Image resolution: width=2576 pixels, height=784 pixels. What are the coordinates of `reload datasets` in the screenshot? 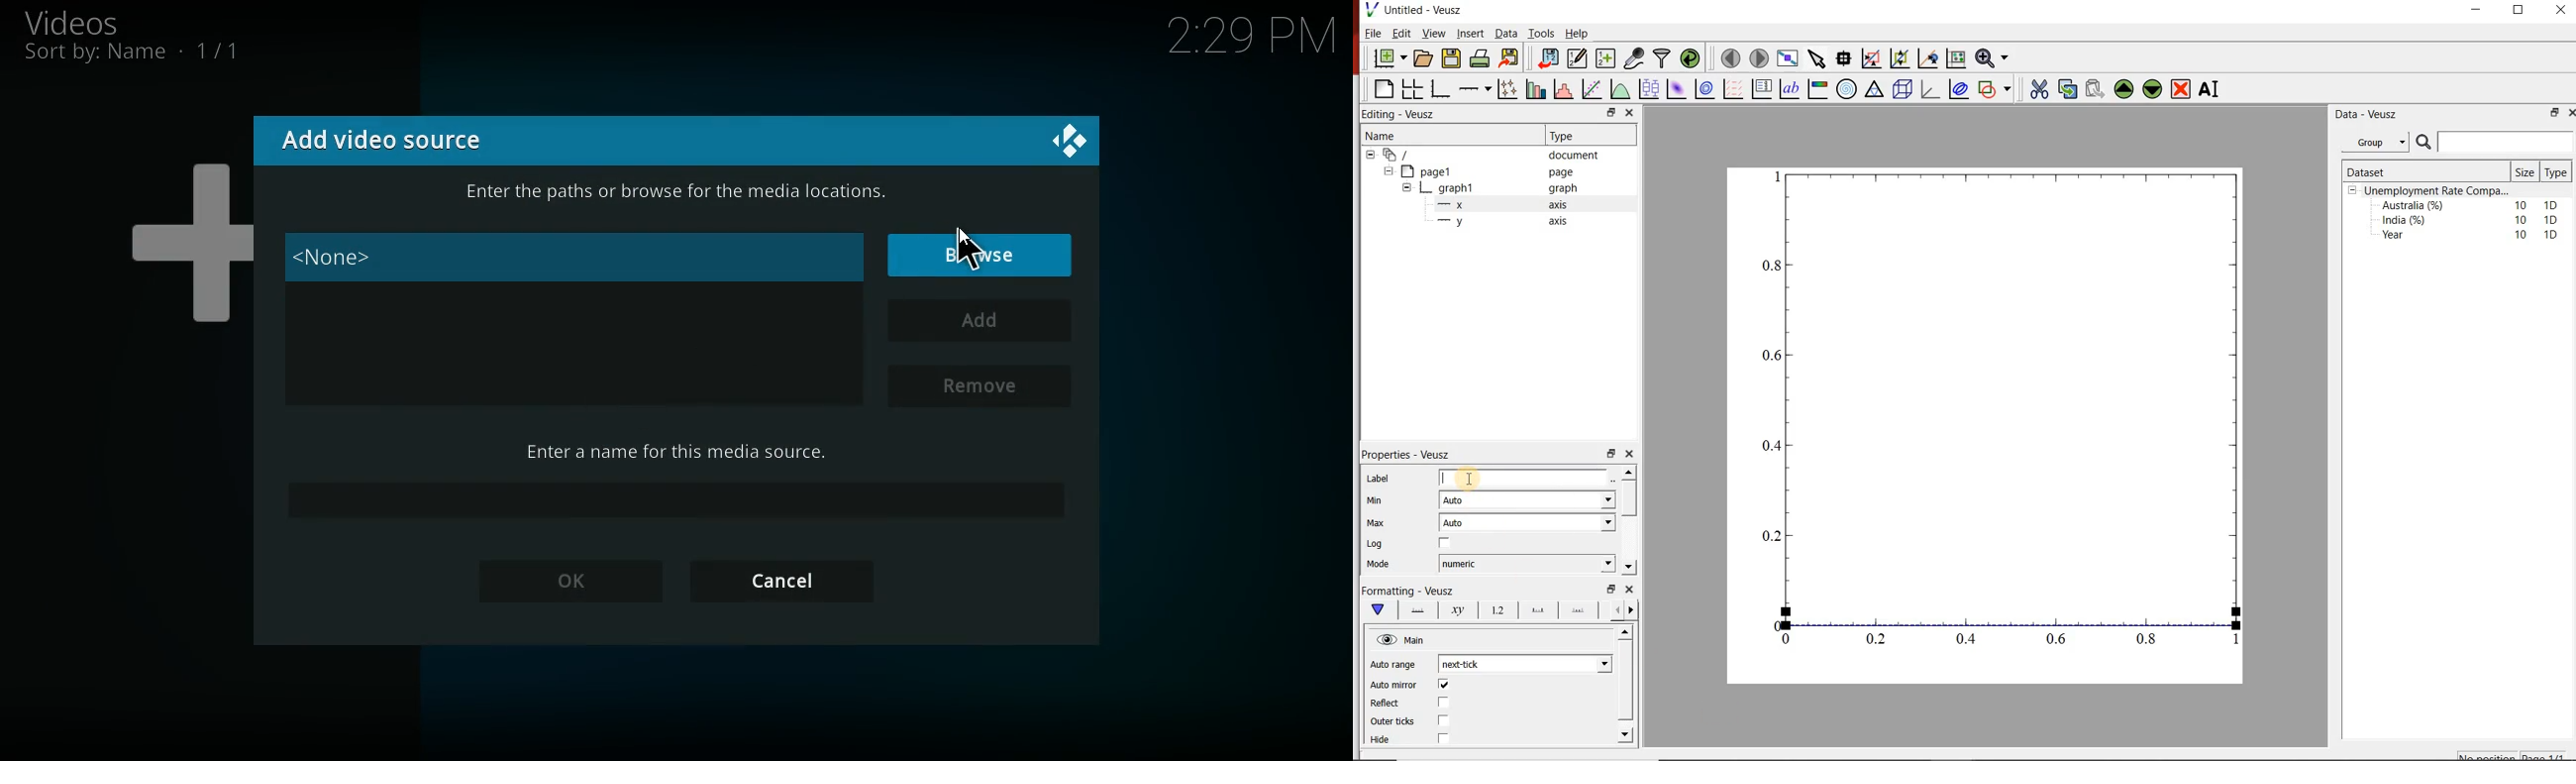 It's located at (1691, 58).